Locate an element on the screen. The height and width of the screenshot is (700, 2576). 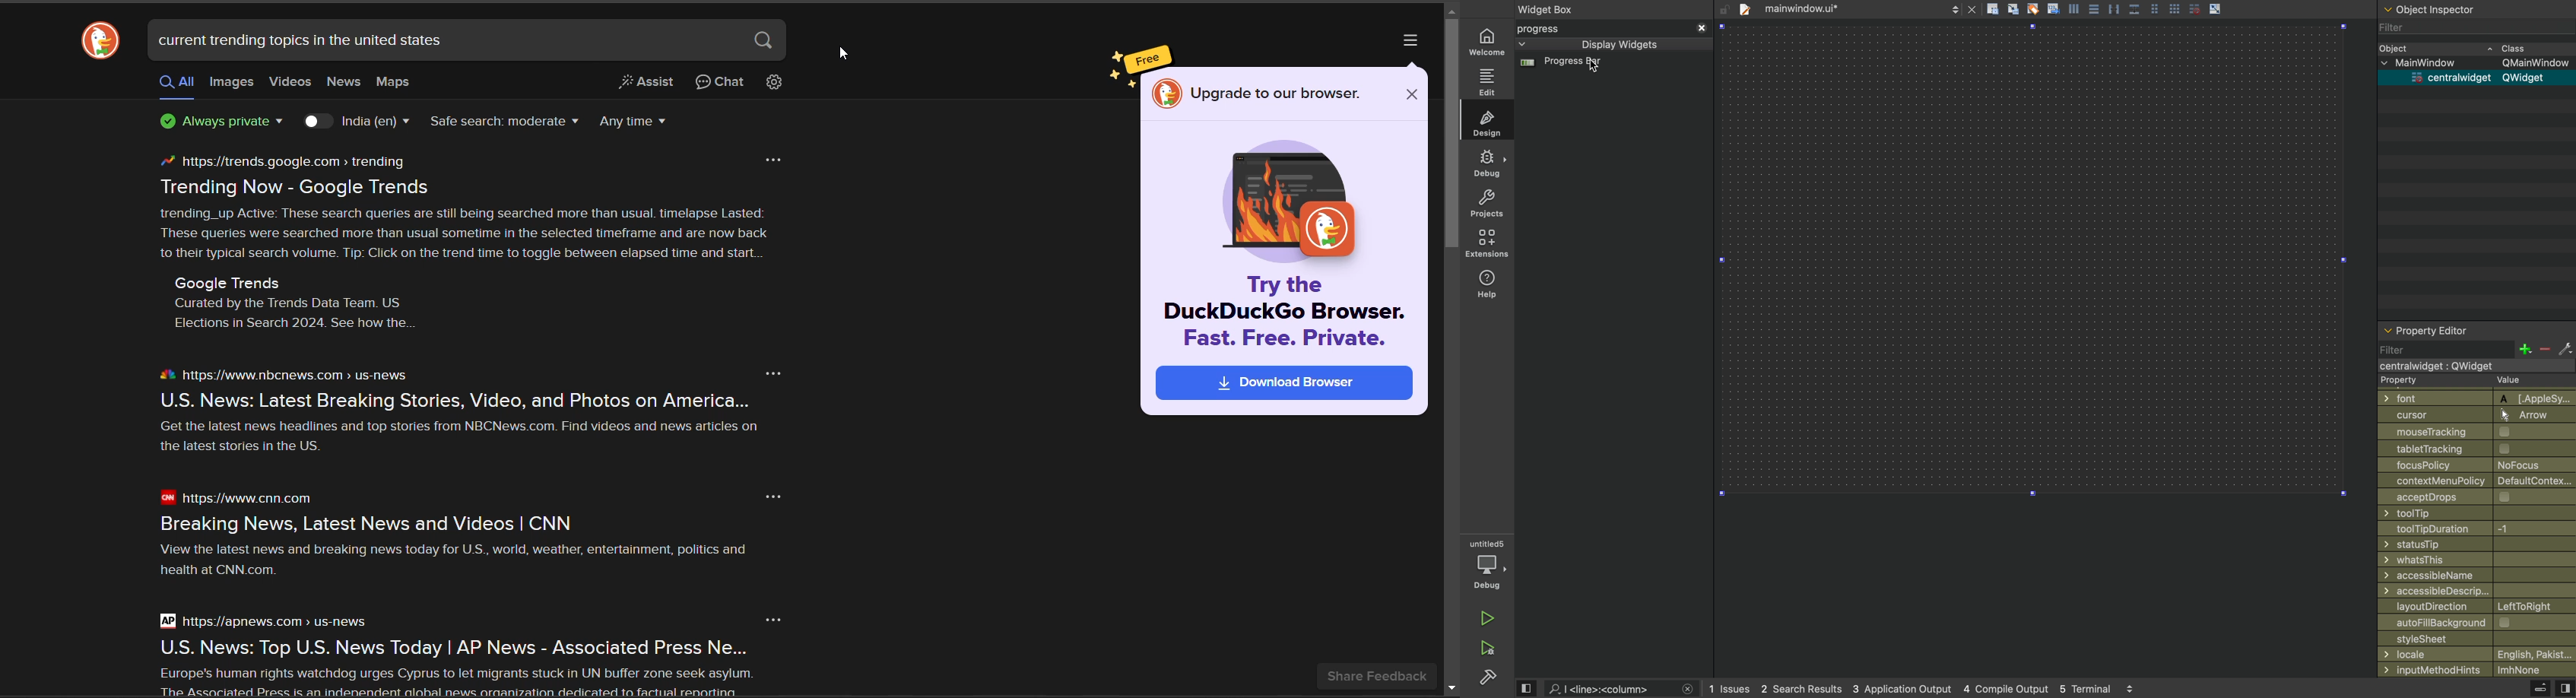
maps is located at coordinates (397, 83).